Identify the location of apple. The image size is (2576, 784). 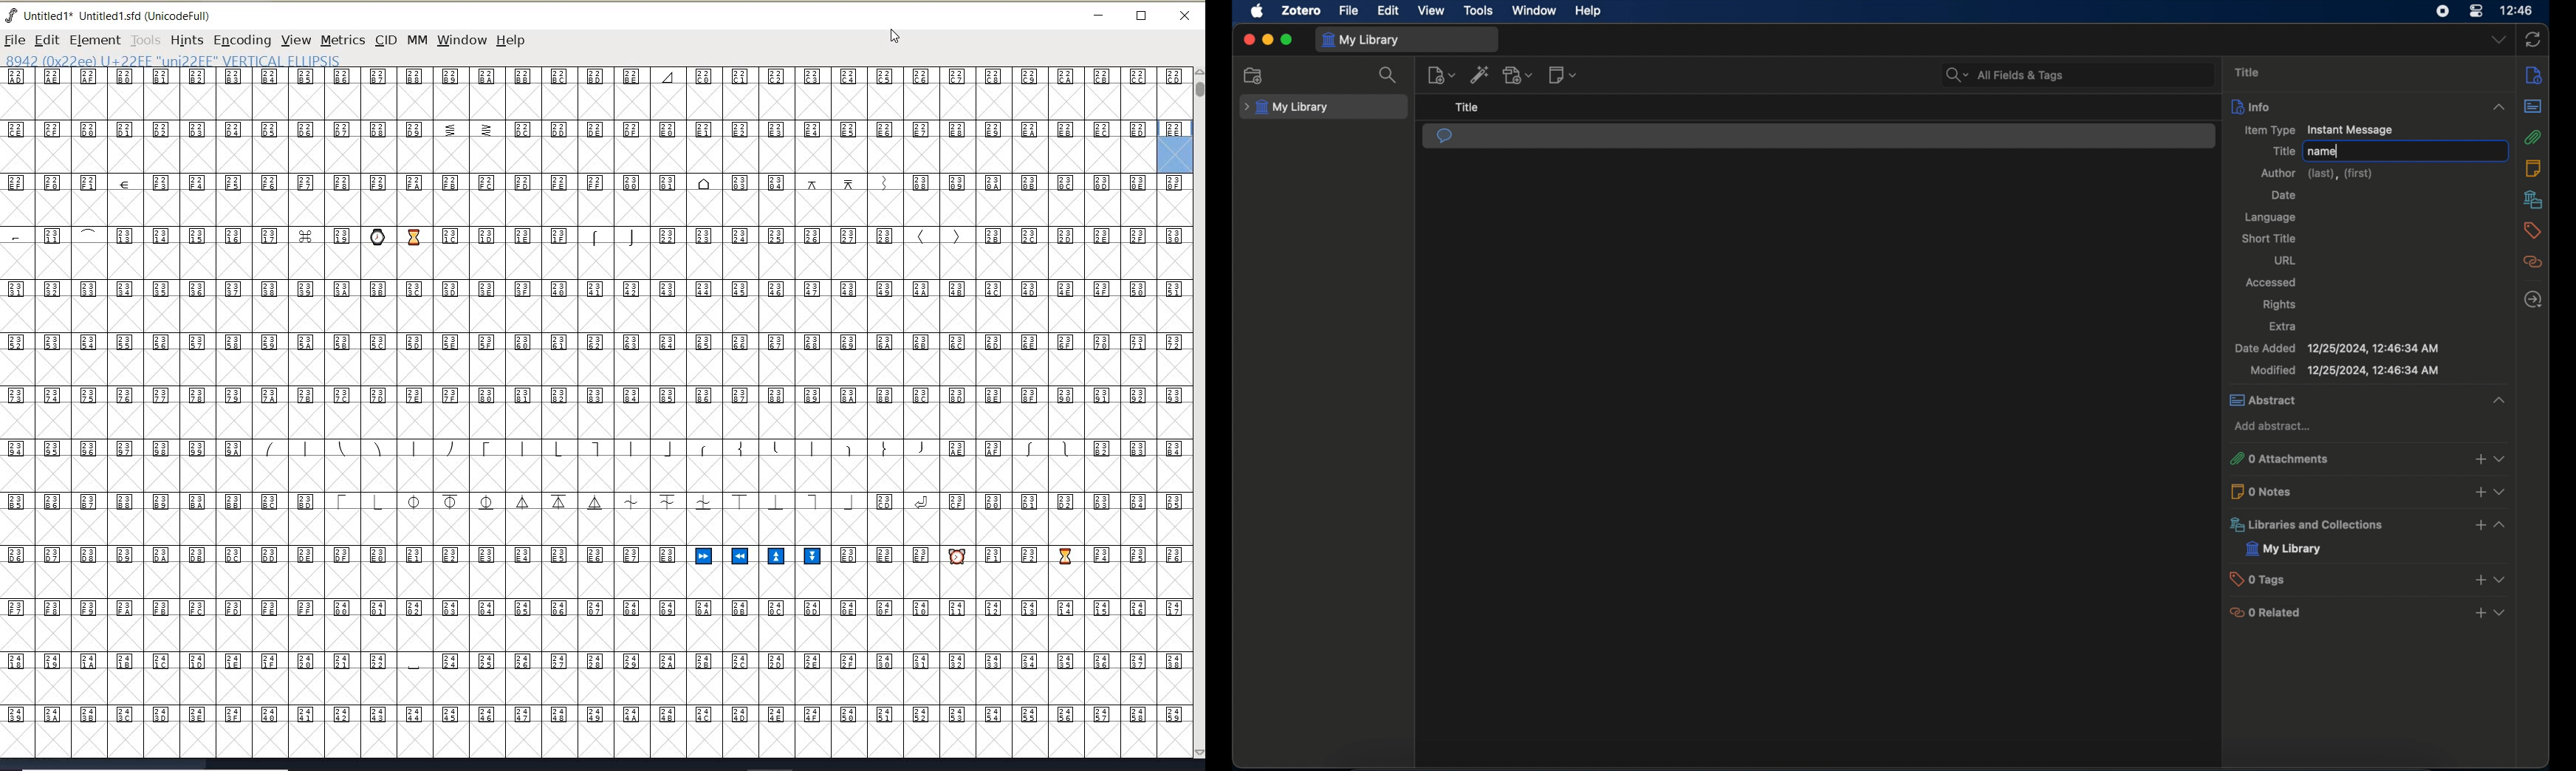
(1257, 11).